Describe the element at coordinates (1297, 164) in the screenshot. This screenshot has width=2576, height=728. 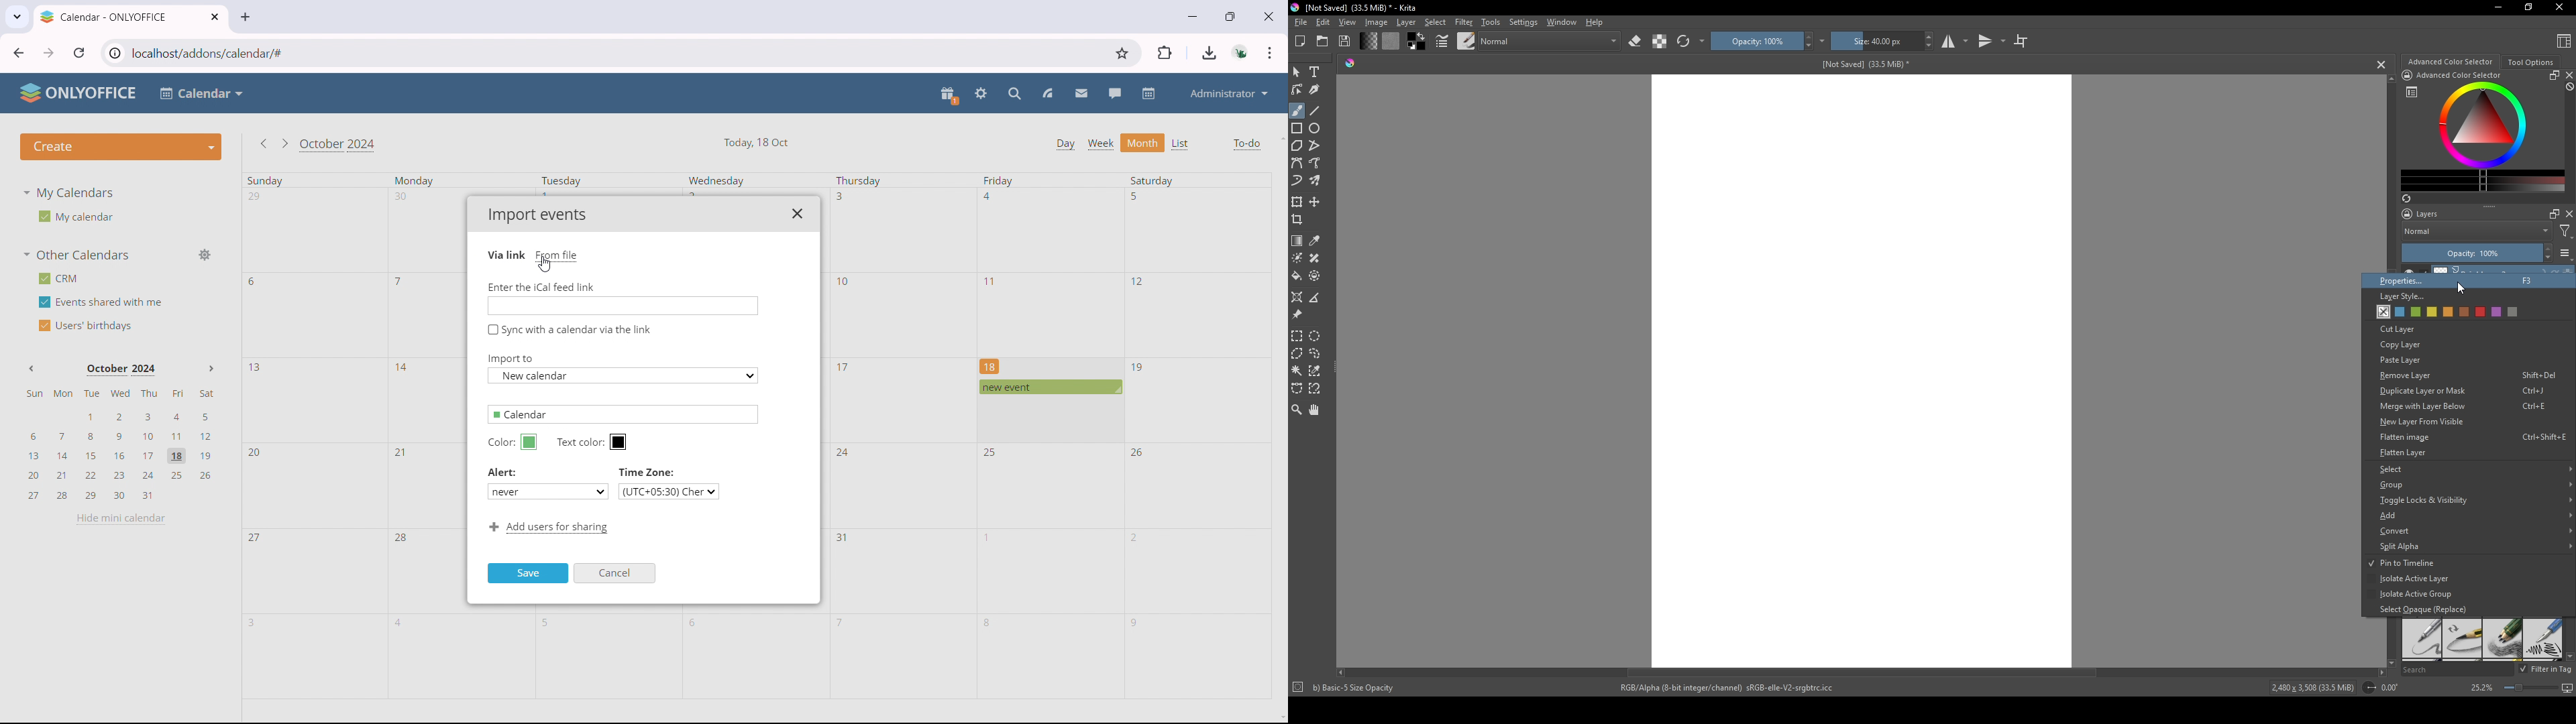
I see `bezier` at that location.